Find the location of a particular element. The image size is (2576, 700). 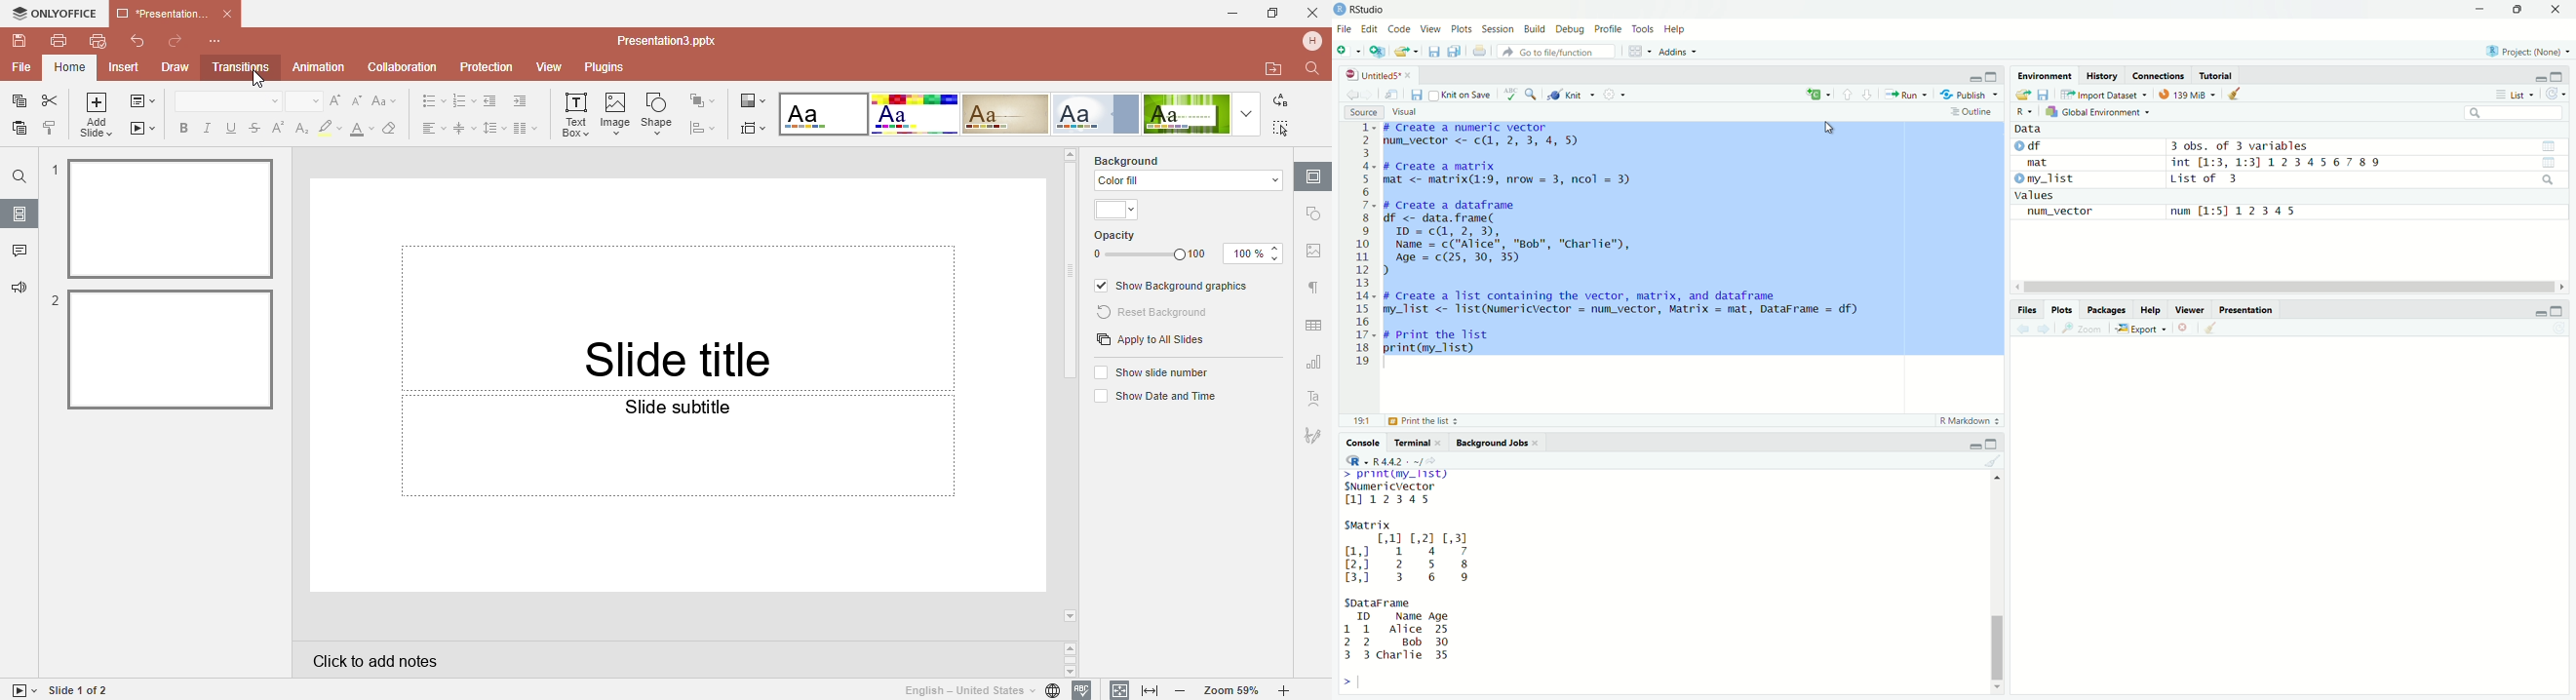

. R442 - ~/ is located at coordinates (1386, 460).